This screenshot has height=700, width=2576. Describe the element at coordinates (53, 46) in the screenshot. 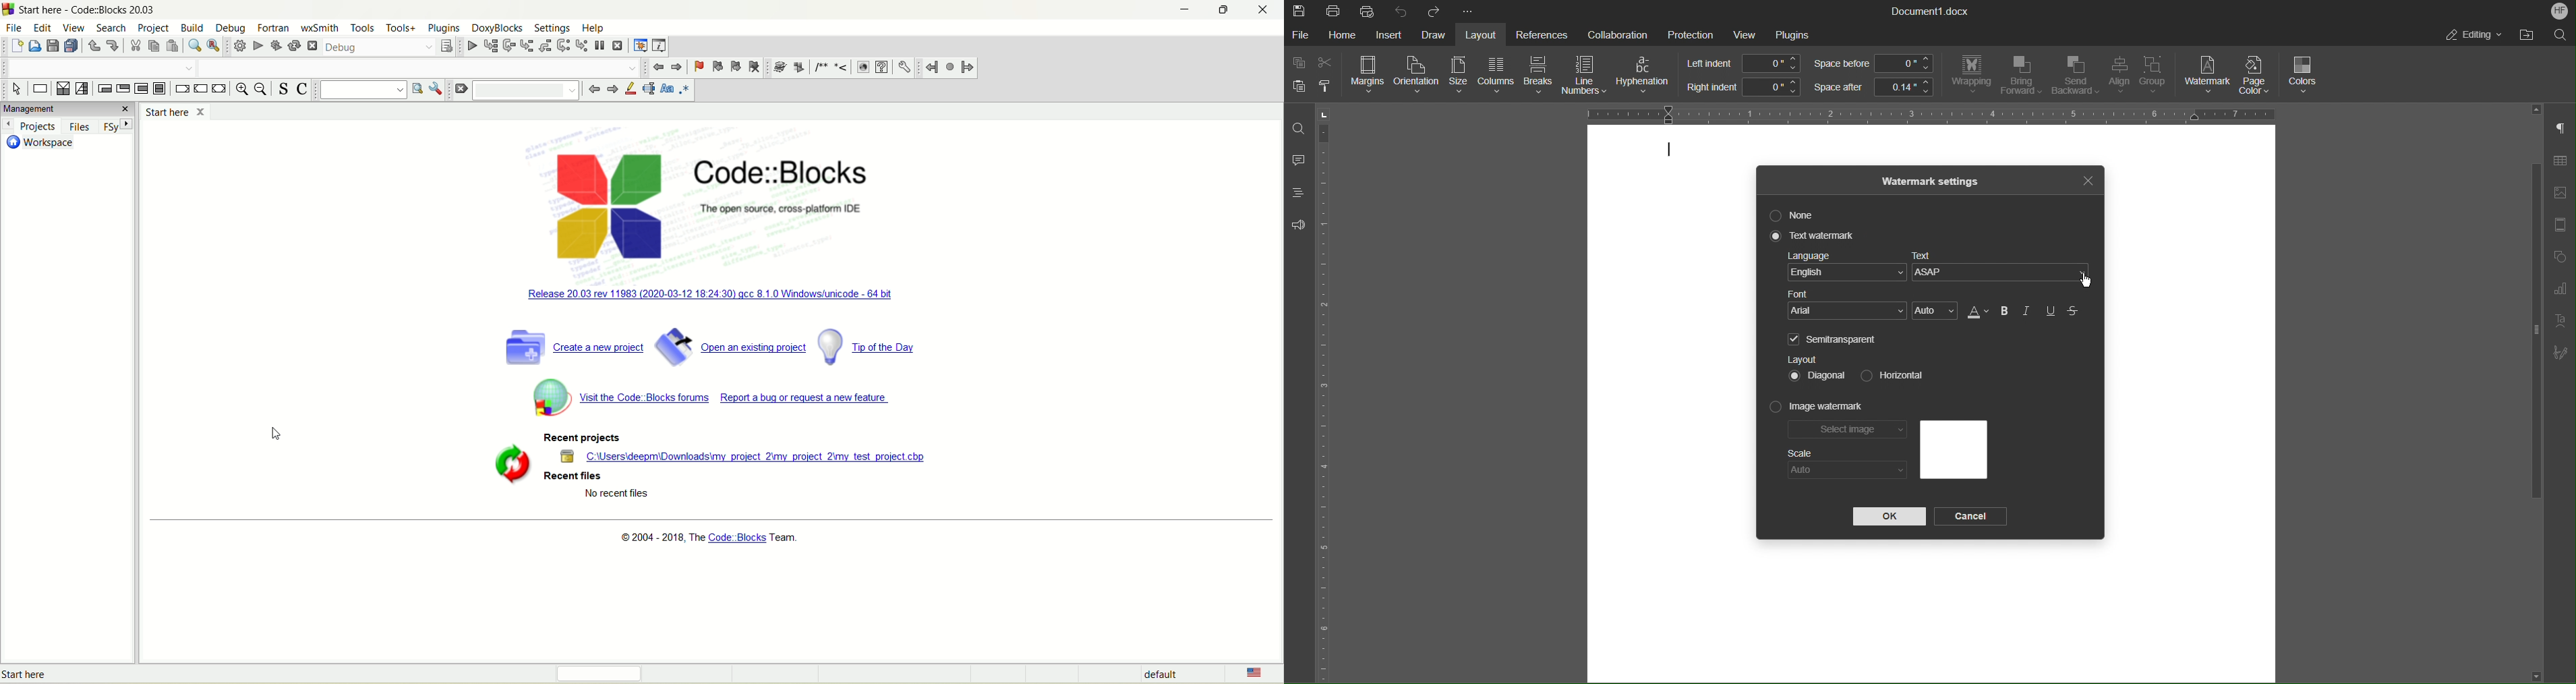

I see `save` at that location.